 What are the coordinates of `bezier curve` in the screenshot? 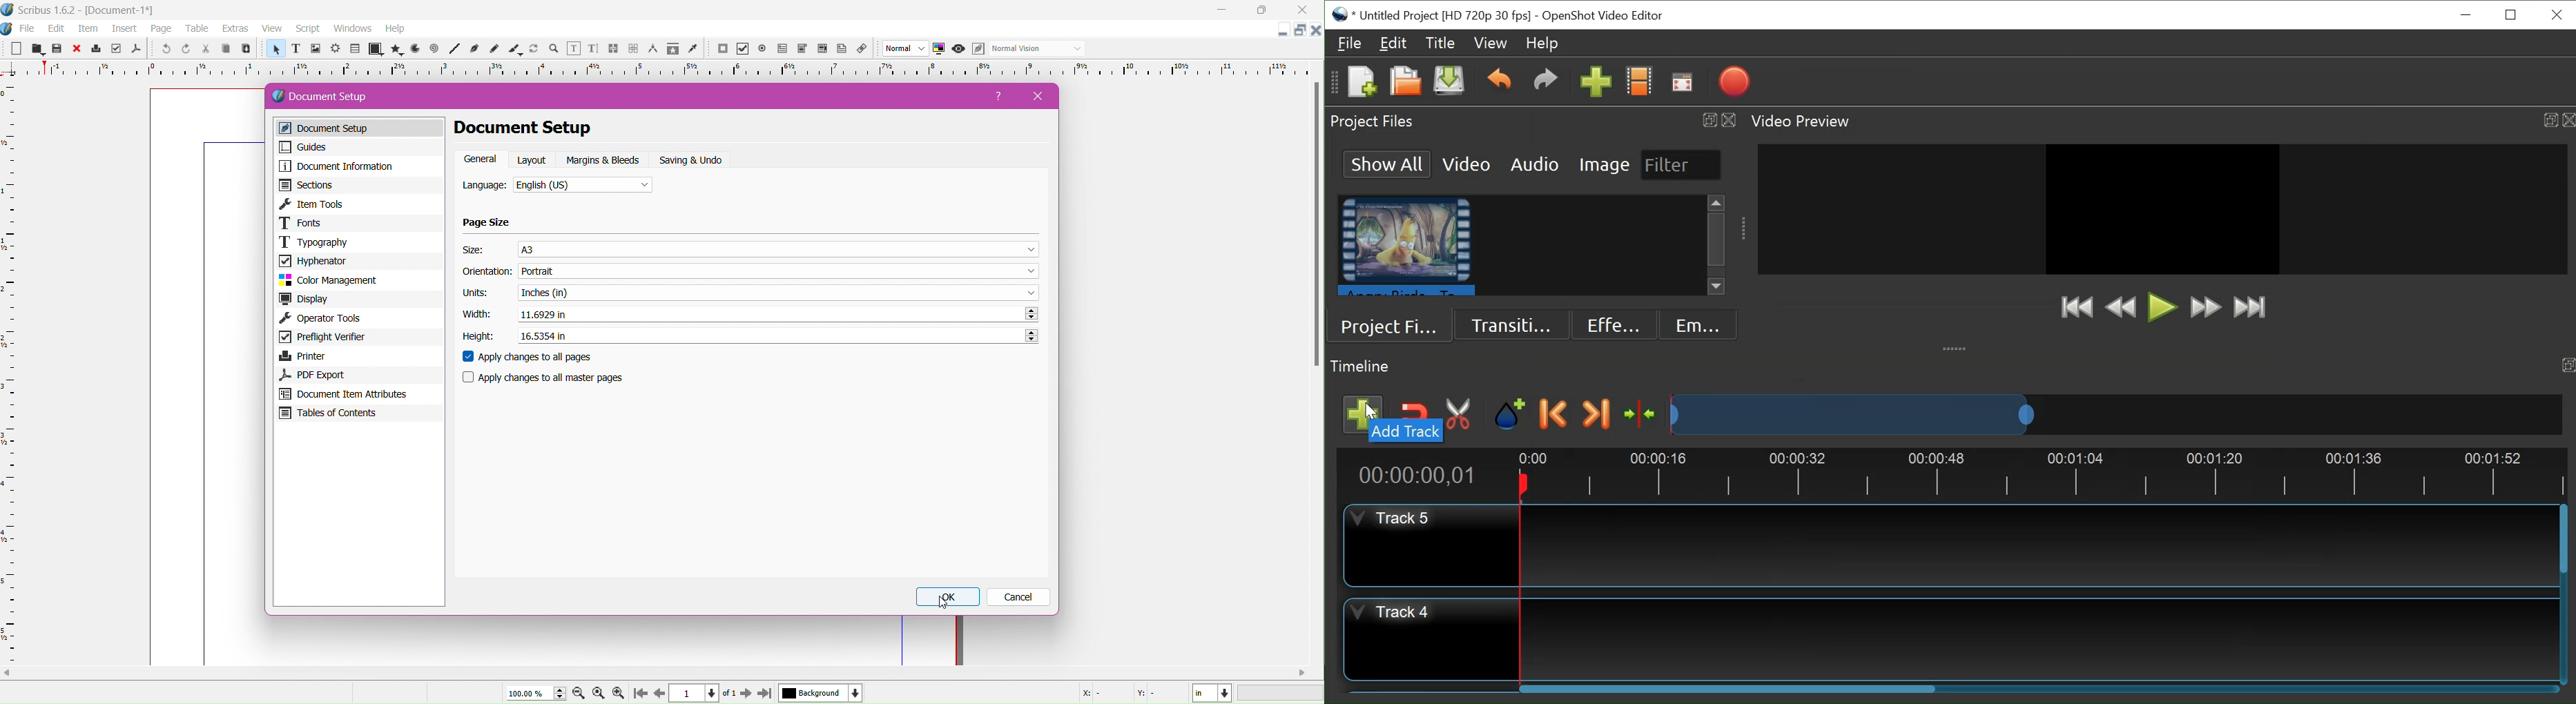 It's located at (476, 49).